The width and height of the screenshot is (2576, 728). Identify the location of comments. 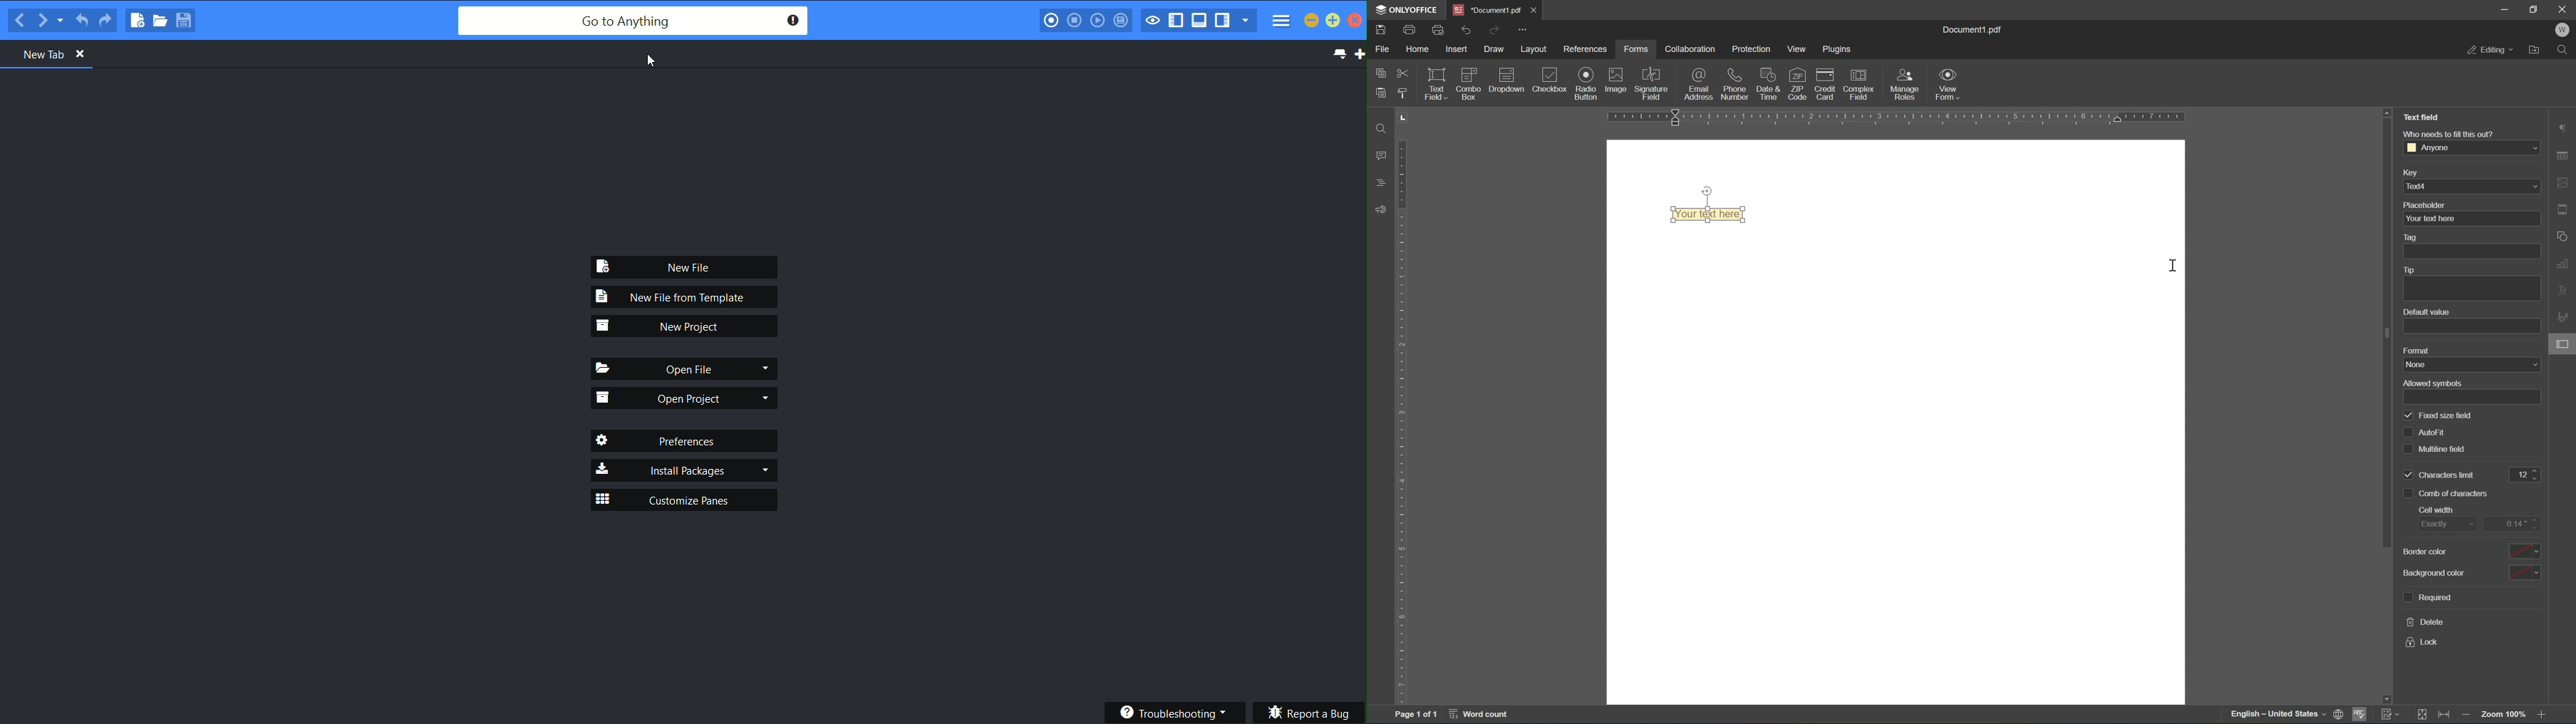
(1381, 155).